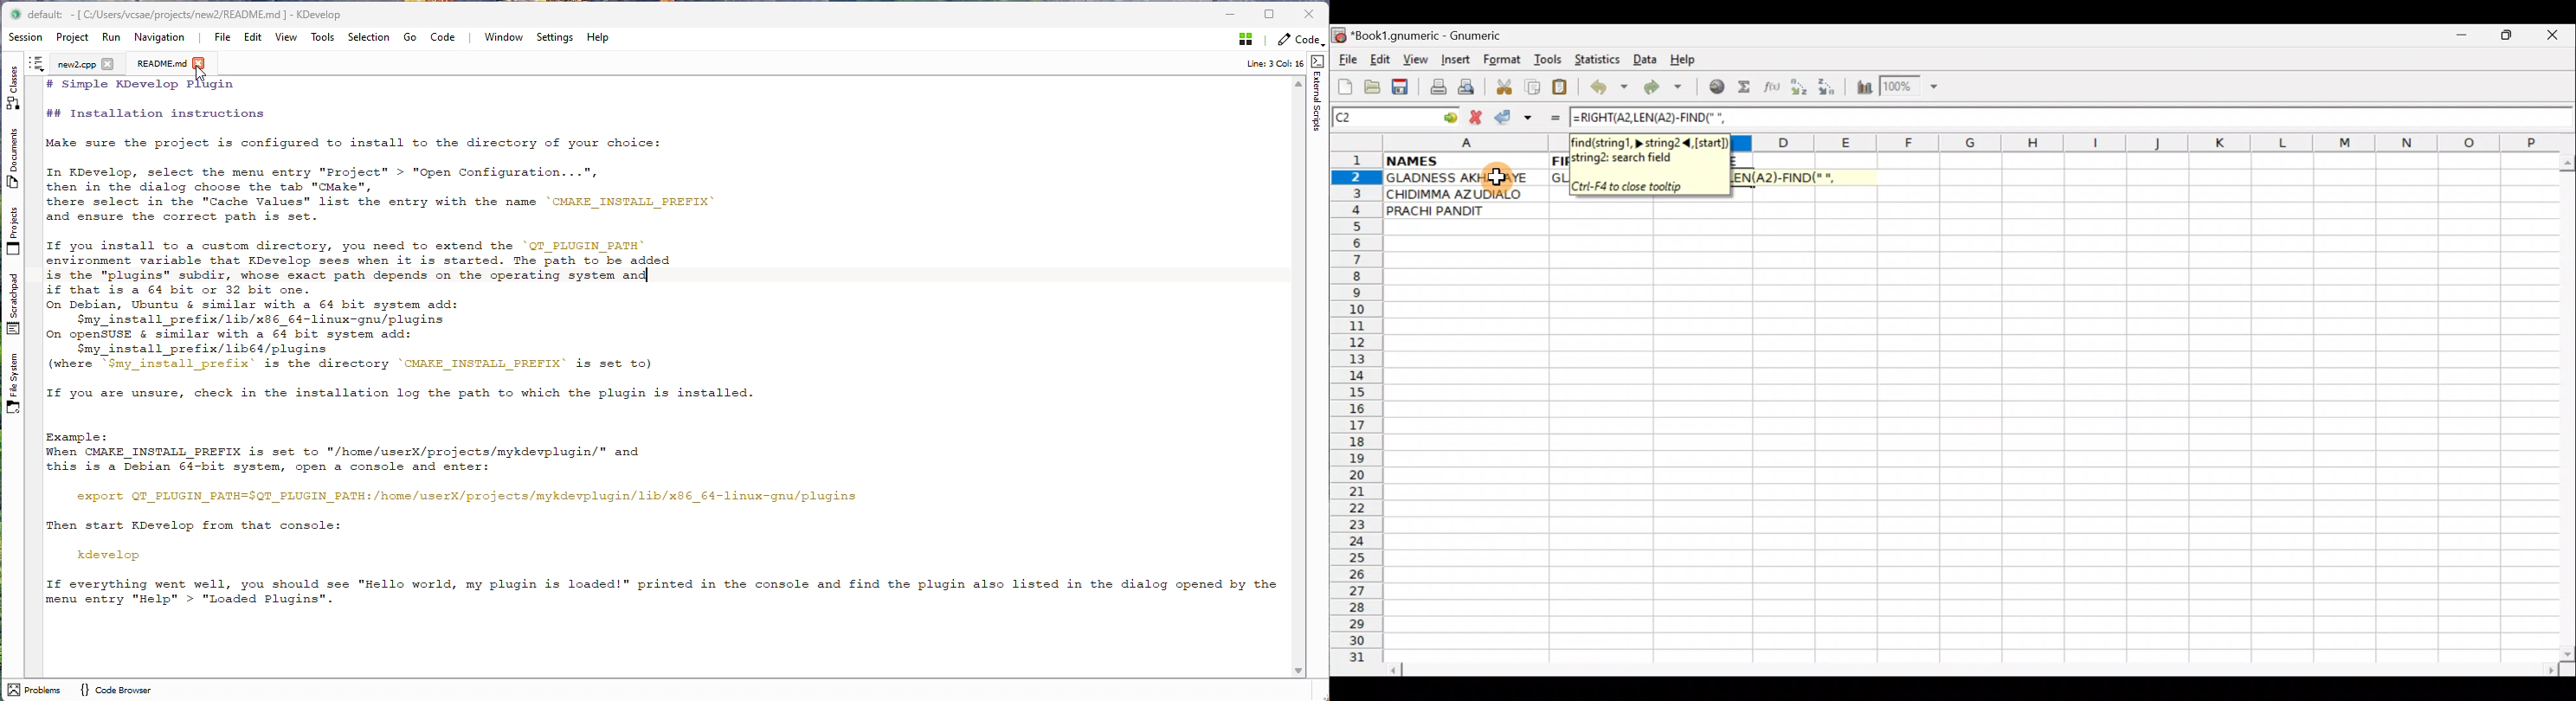 The image size is (2576, 728). Describe the element at coordinates (1465, 178) in the screenshot. I see `GLADNESS AKHARAYE` at that location.